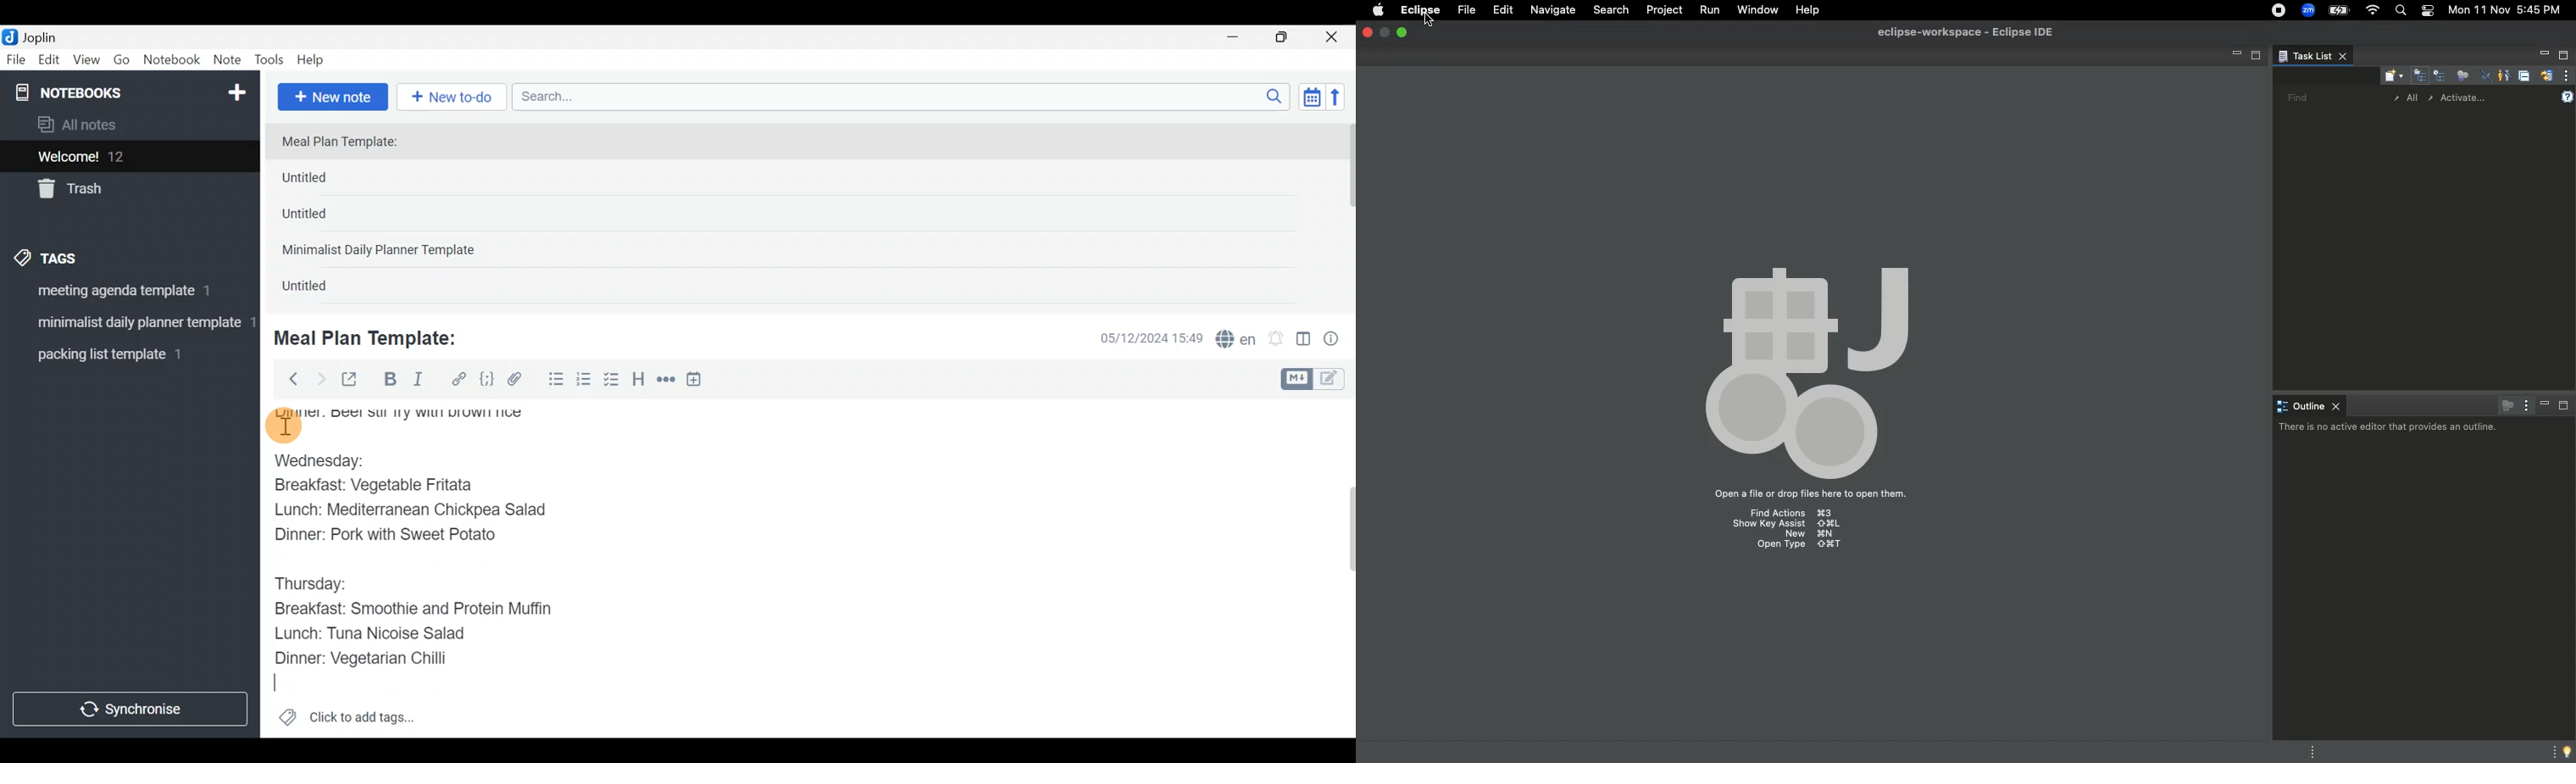 This screenshot has width=2576, height=784. I want to click on Joplin, so click(49, 35).